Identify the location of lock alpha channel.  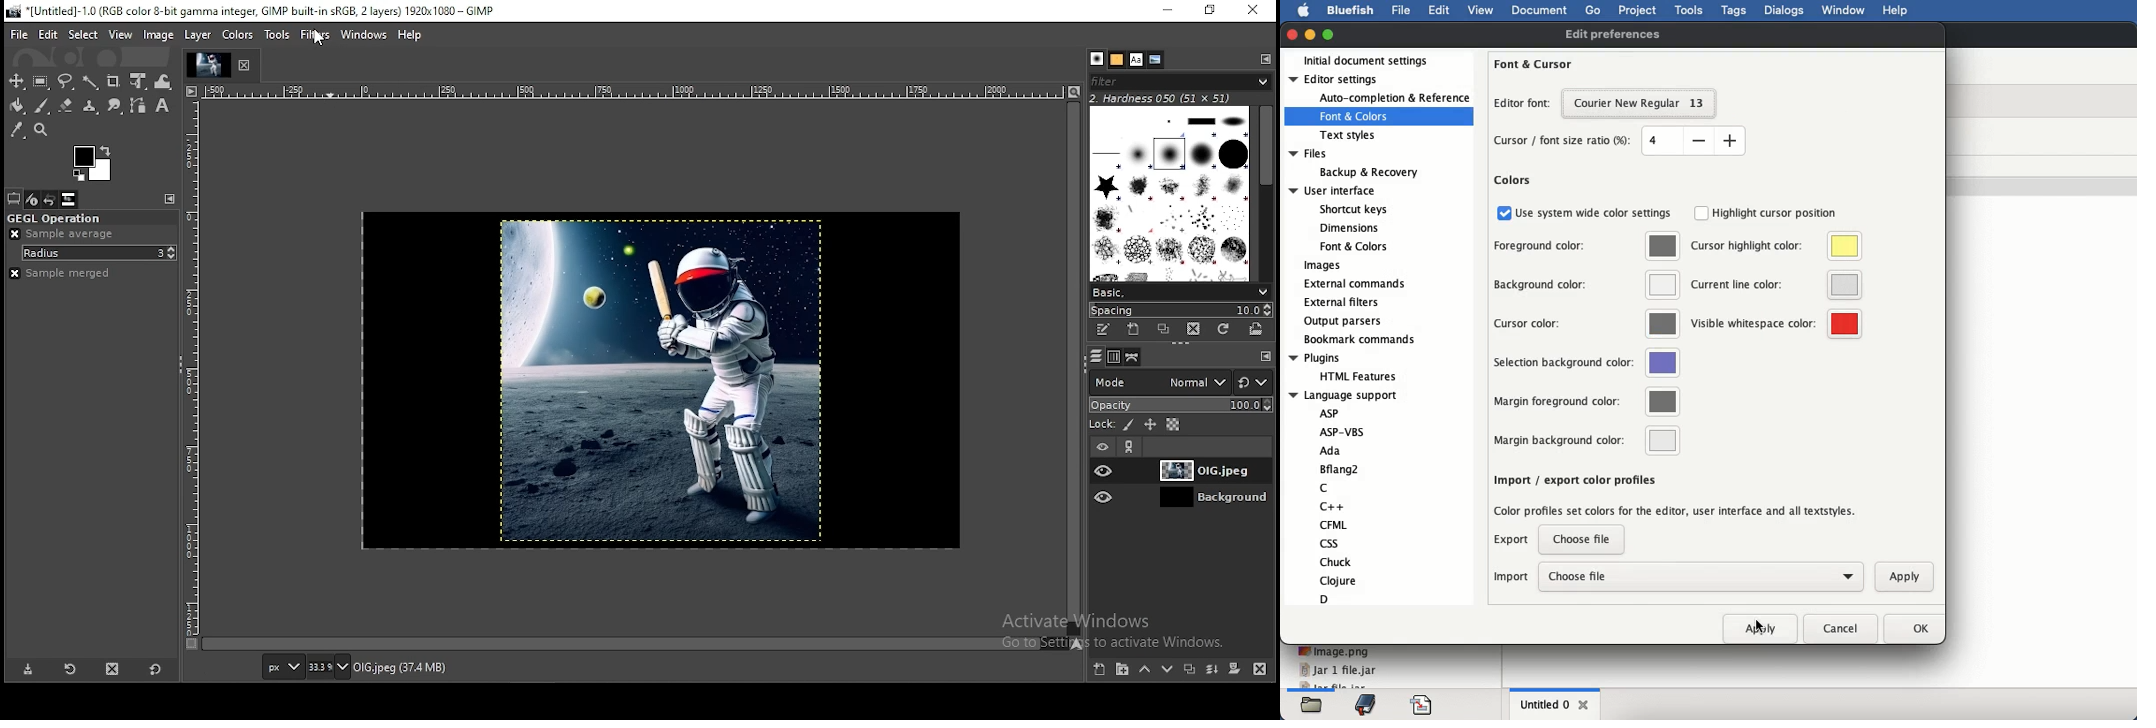
(1173, 424).